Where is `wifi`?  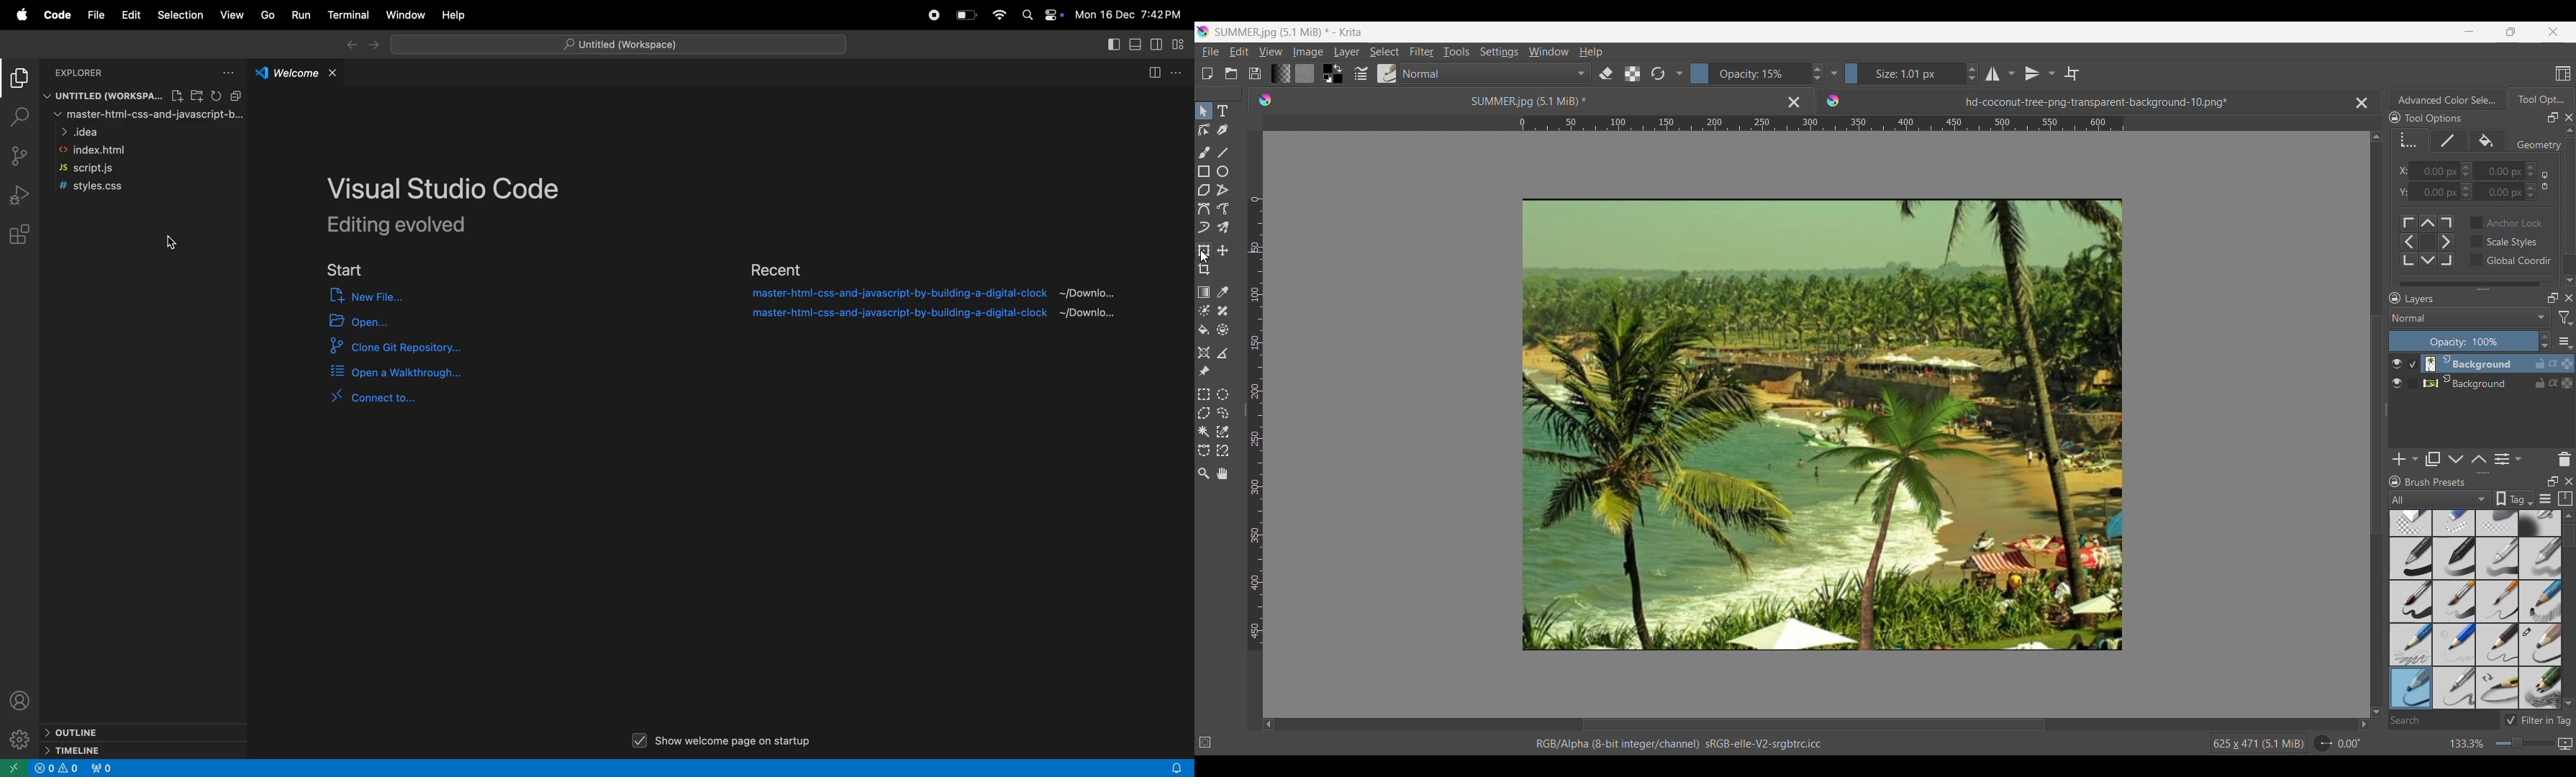 wifi is located at coordinates (999, 16).